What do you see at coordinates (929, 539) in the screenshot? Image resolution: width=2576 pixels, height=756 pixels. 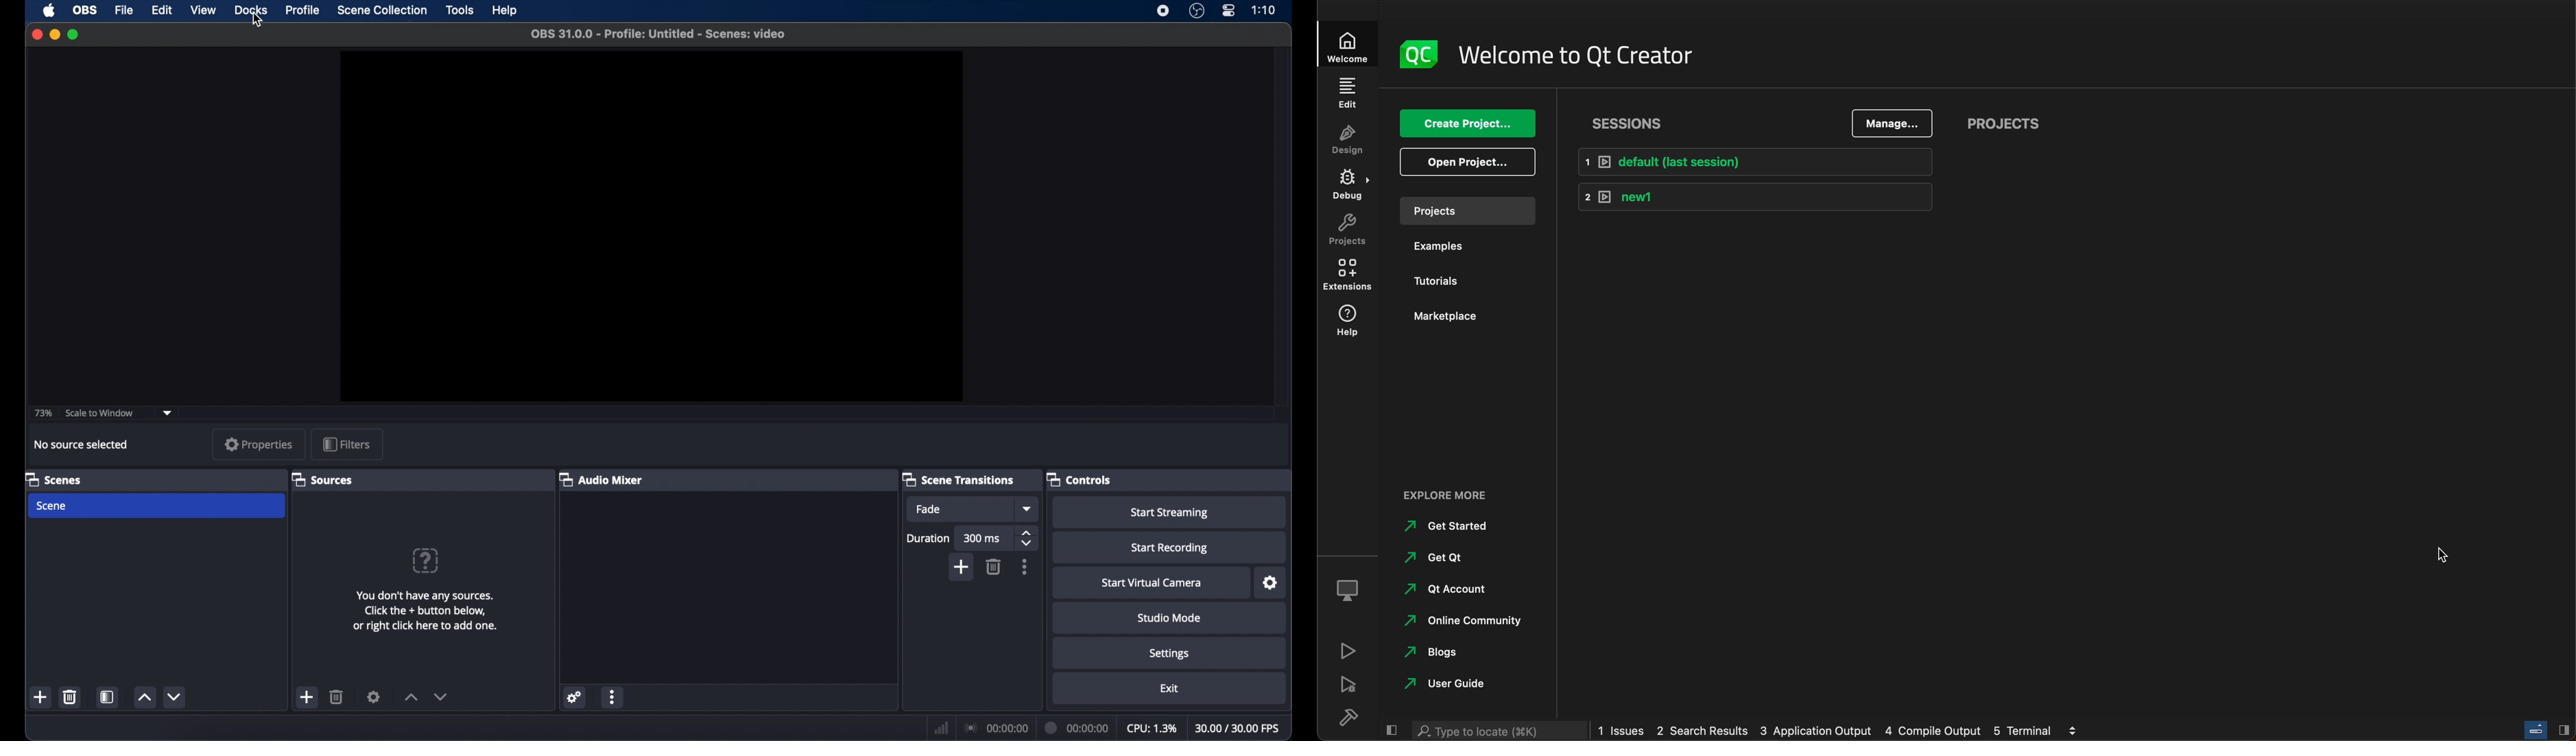 I see `duration` at bounding box center [929, 539].